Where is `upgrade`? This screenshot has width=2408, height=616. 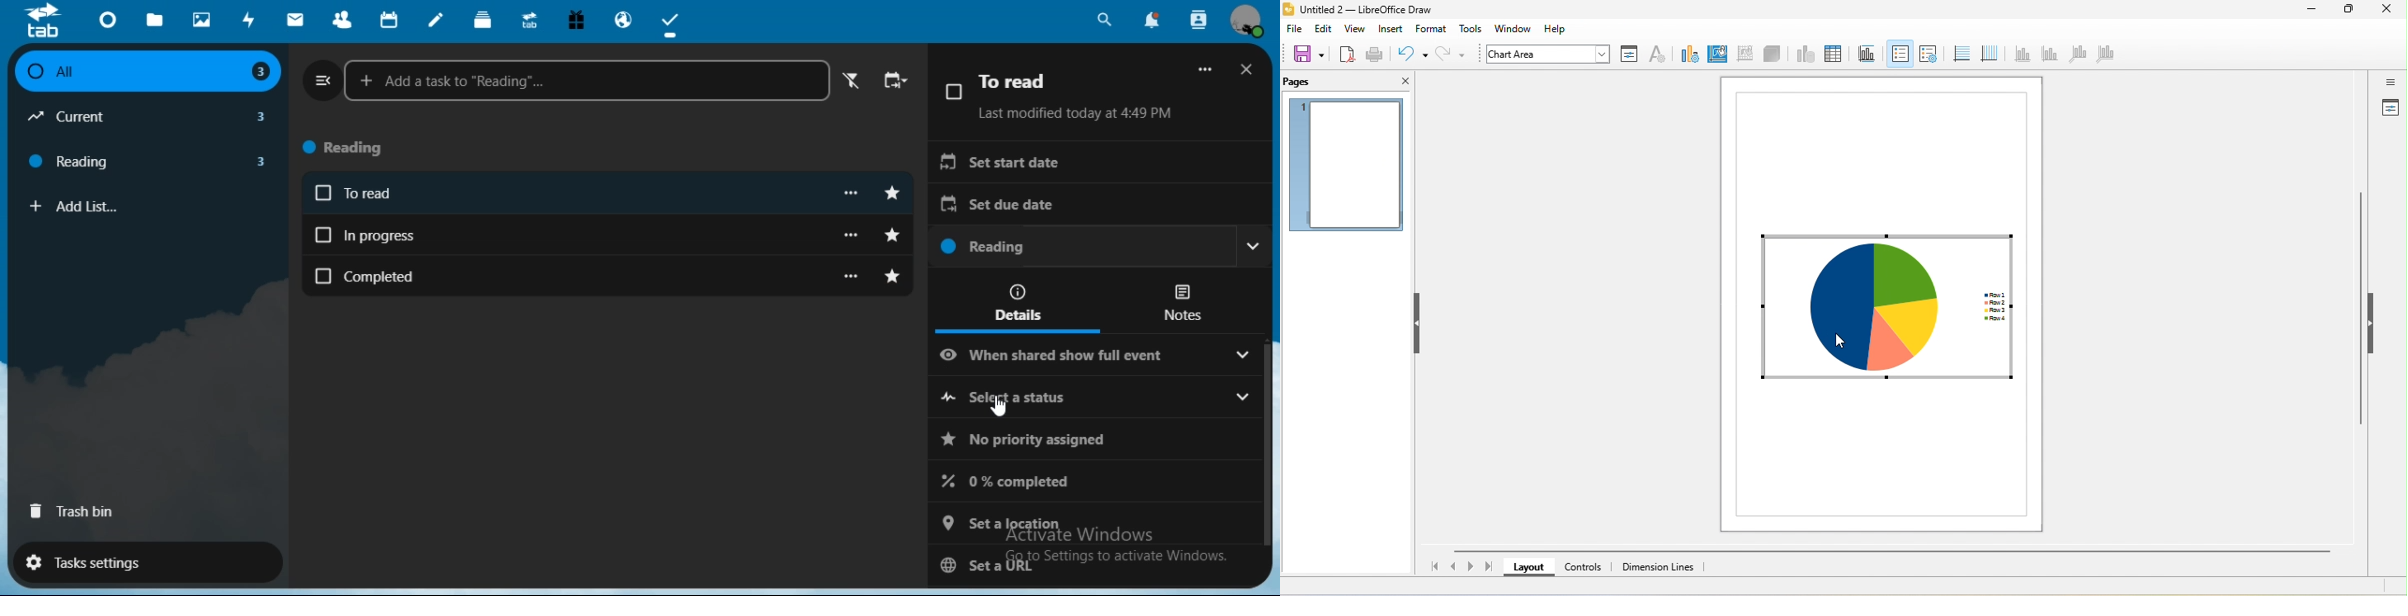 upgrade is located at coordinates (530, 20).